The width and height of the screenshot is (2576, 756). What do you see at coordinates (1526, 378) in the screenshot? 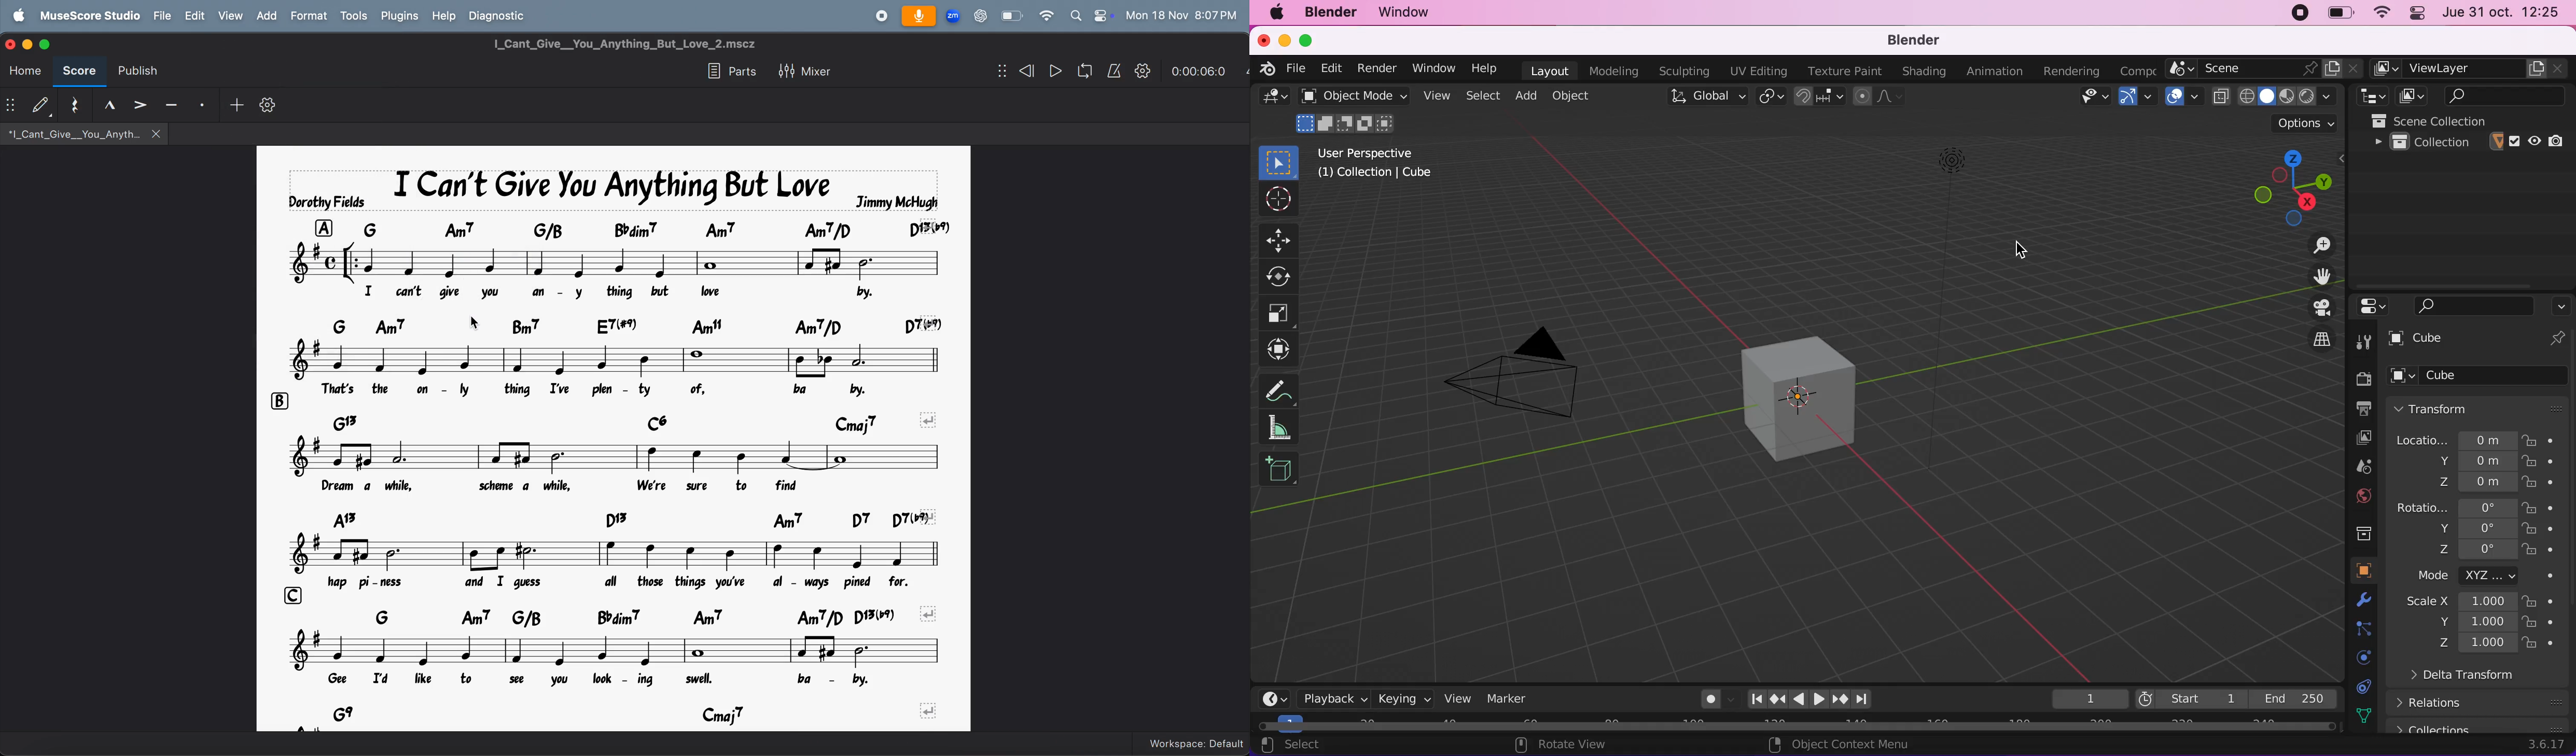
I see `camera` at bounding box center [1526, 378].